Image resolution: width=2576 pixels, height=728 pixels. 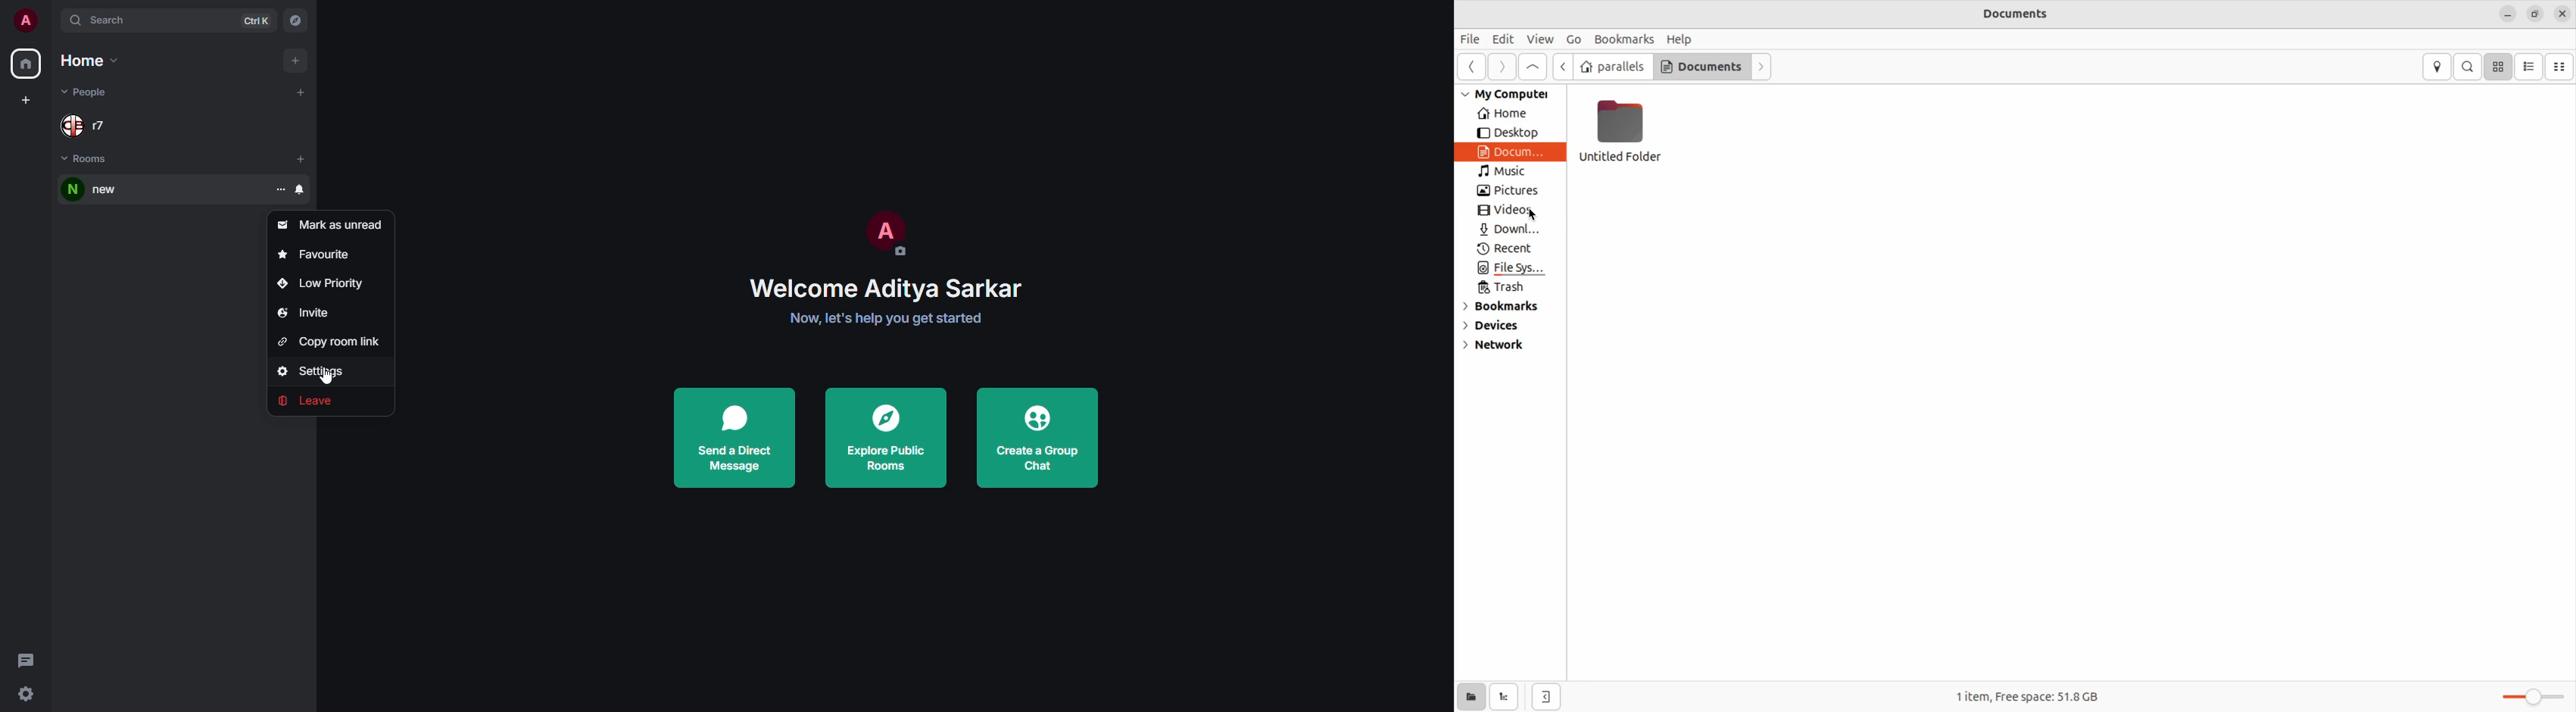 What do you see at coordinates (25, 658) in the screenshot?
I see `threads` at bounding box center [25, 658].